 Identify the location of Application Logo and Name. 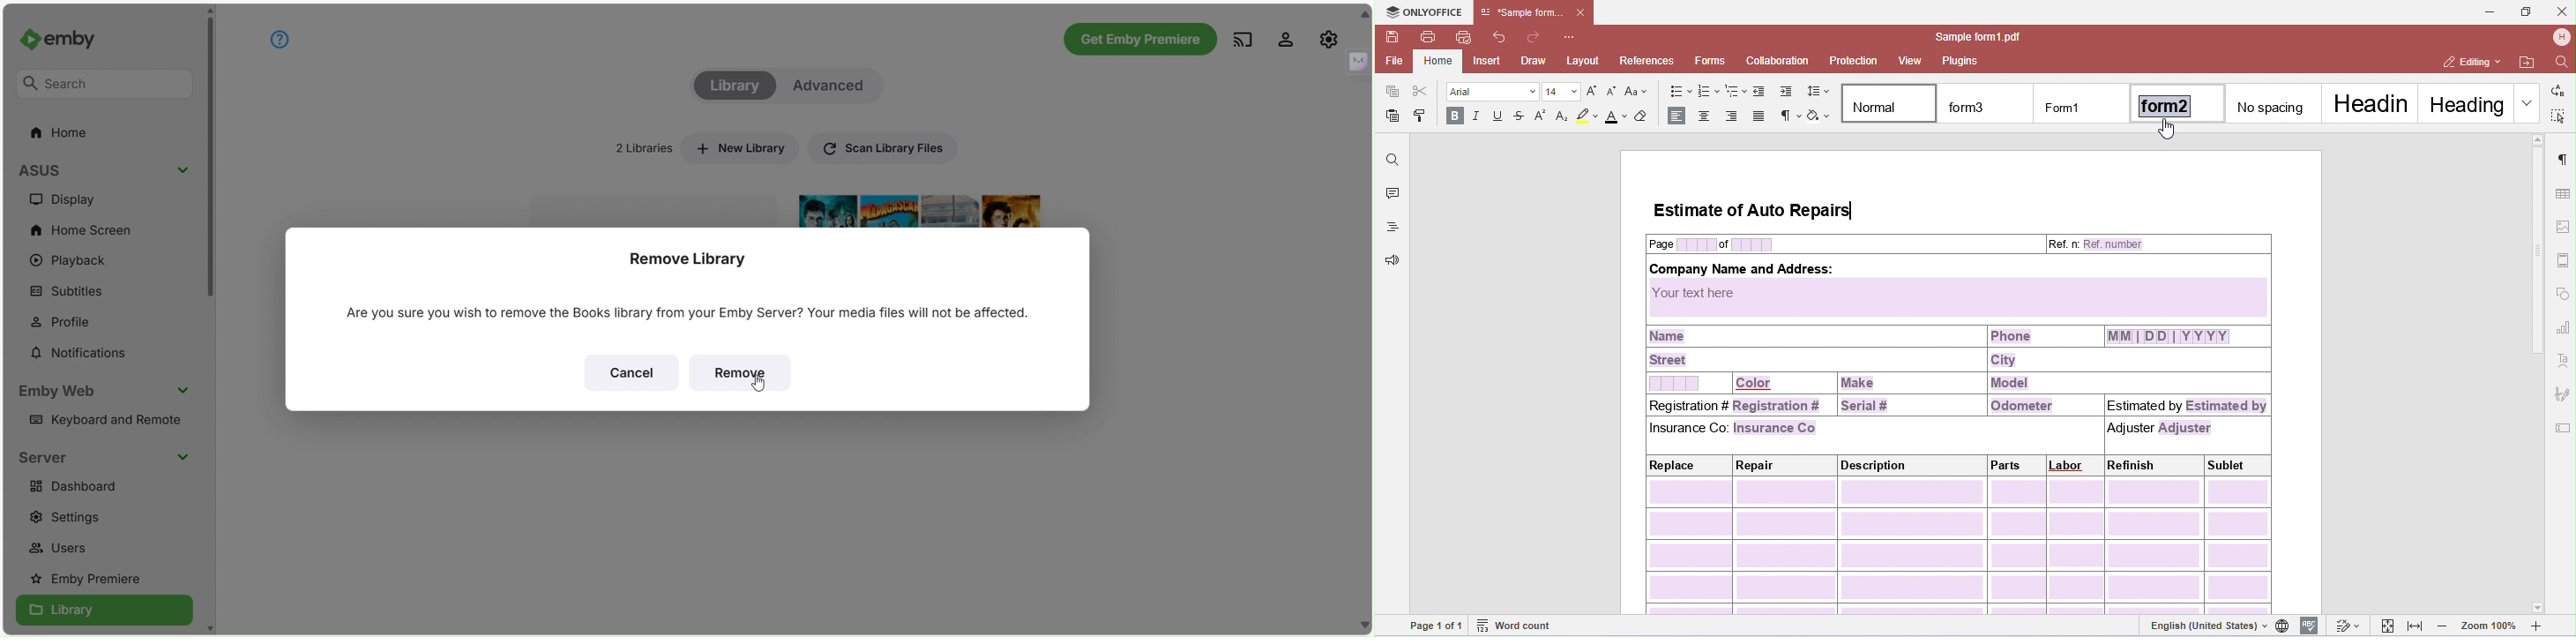
(67, 41).